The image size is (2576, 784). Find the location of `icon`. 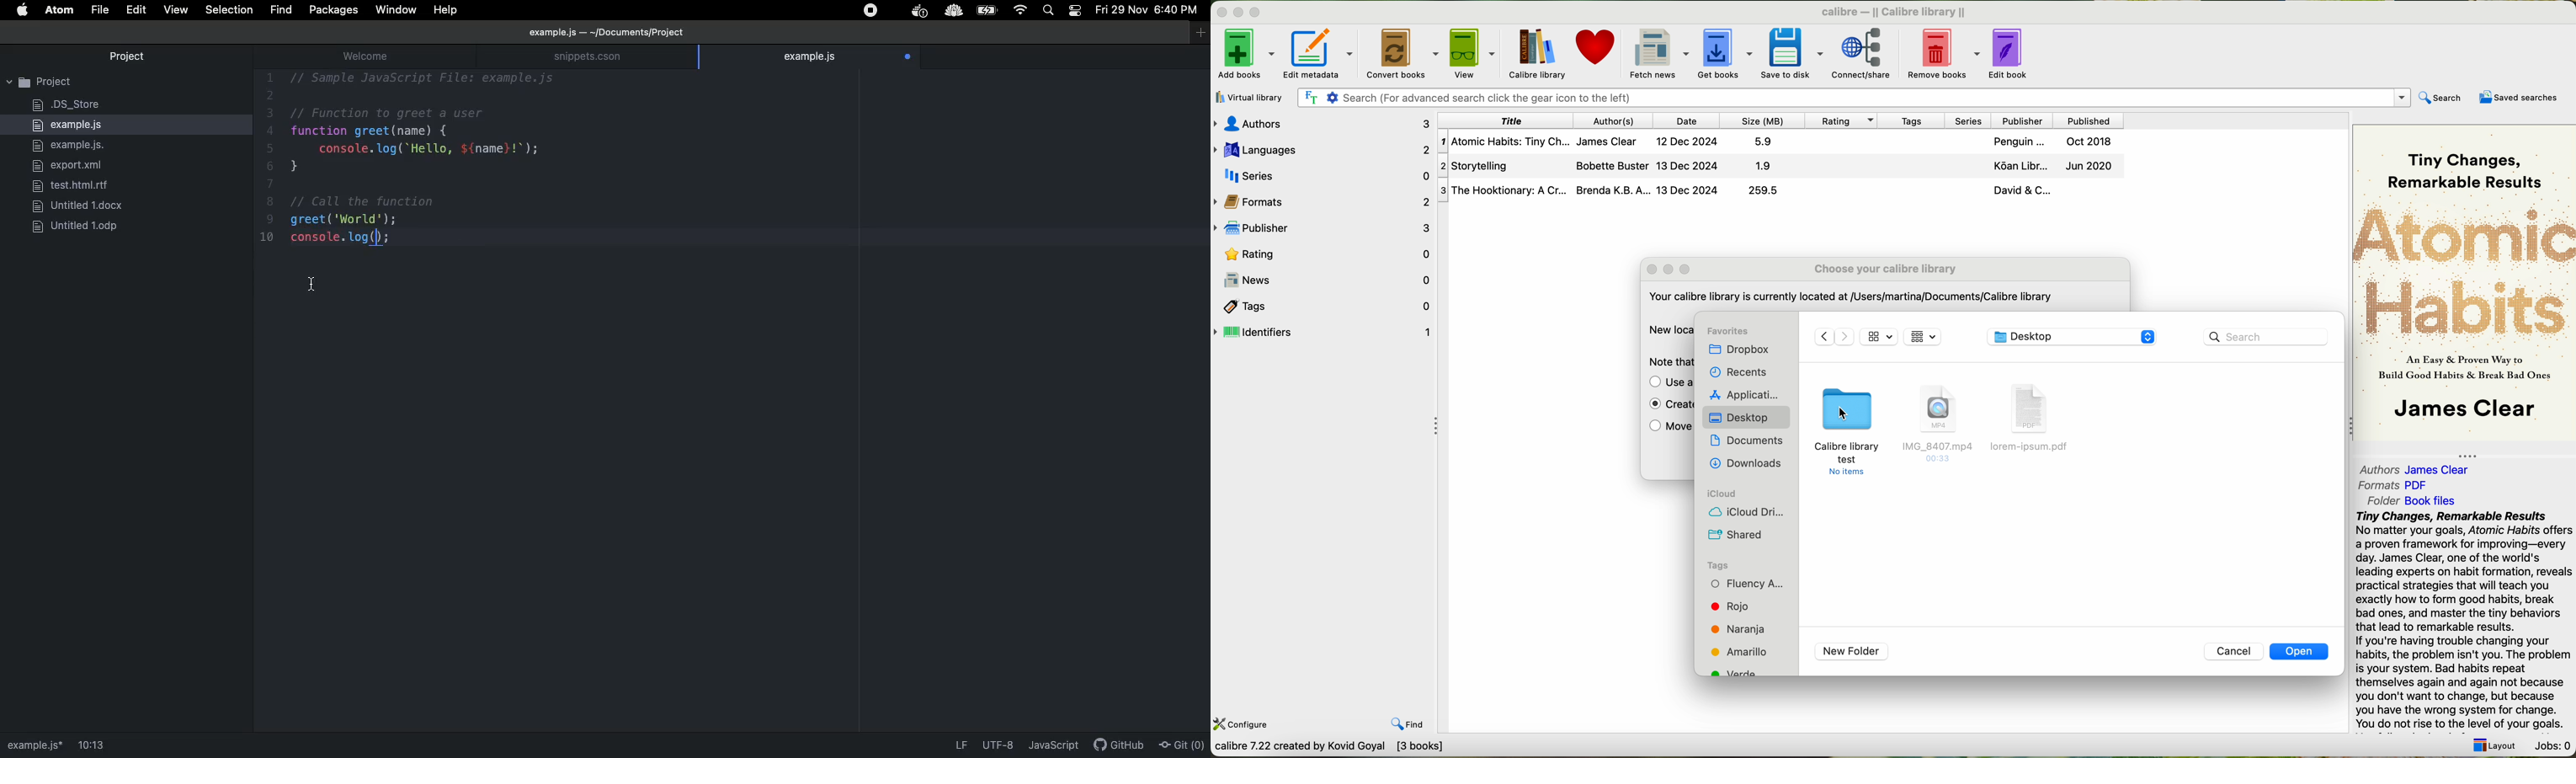

icon is located at coordinates (1922, 336).